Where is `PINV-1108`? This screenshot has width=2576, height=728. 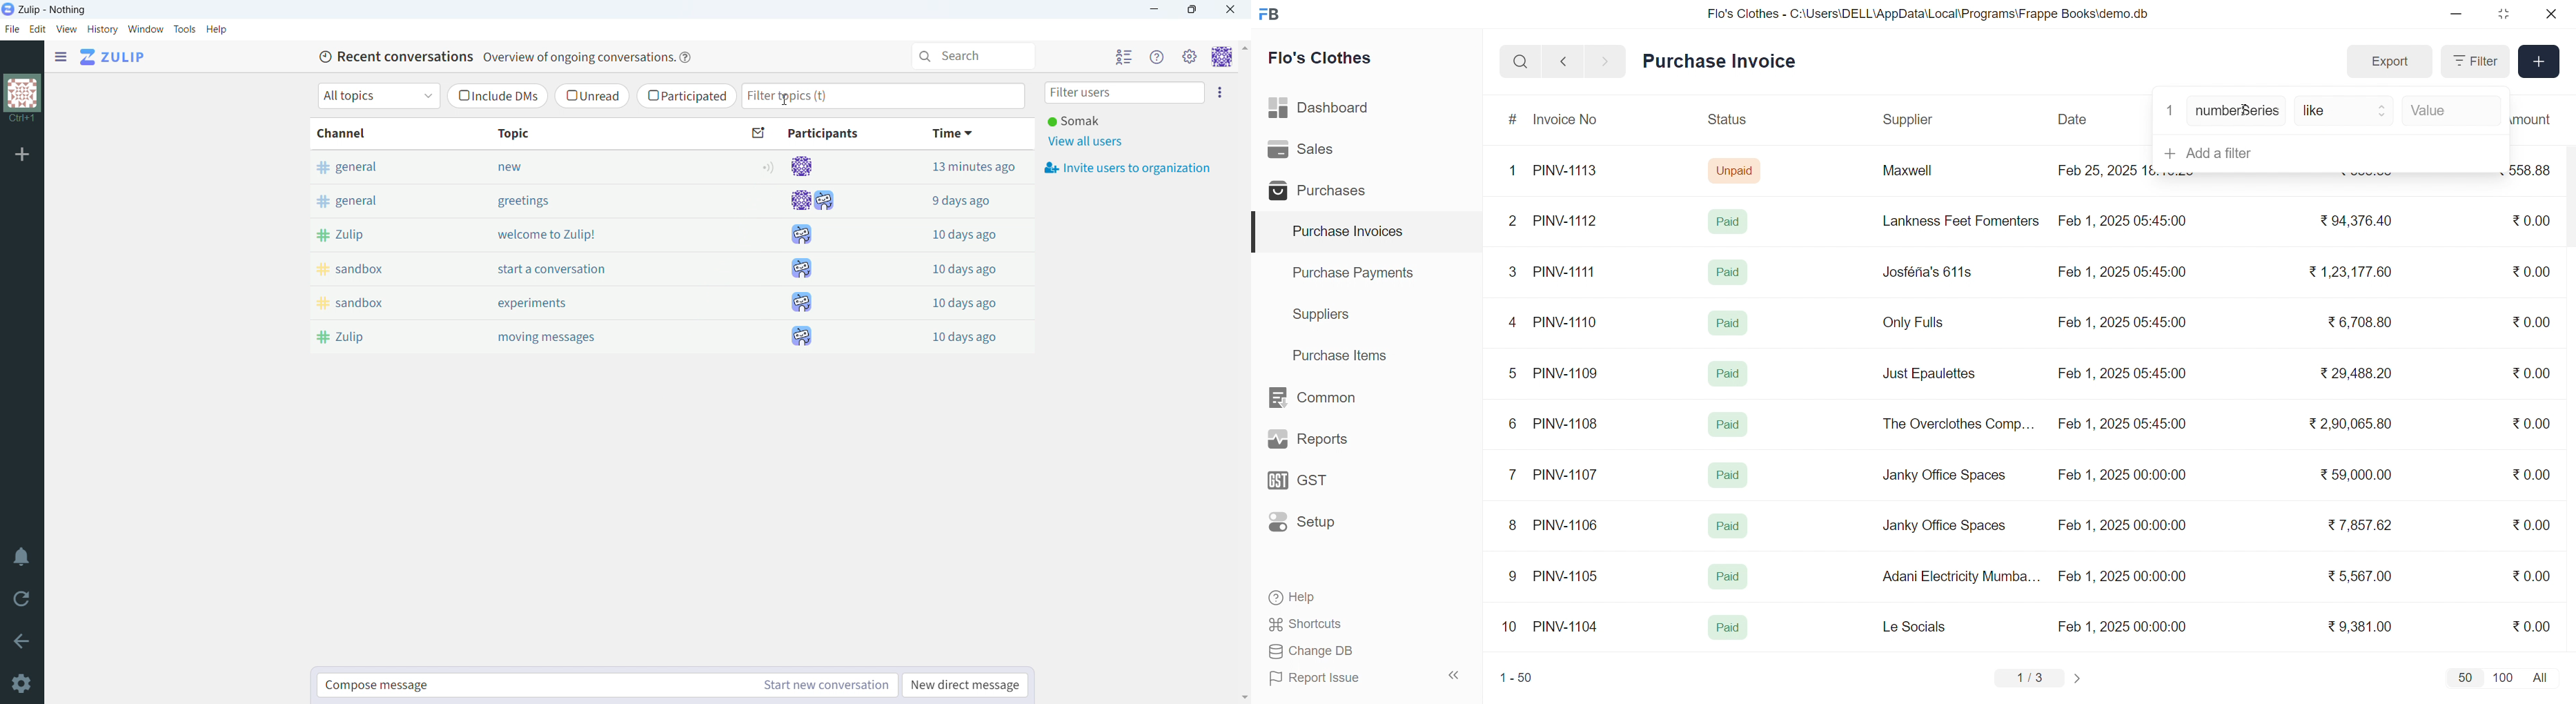
PINV-1108 is located at coordinates (1566, 424).